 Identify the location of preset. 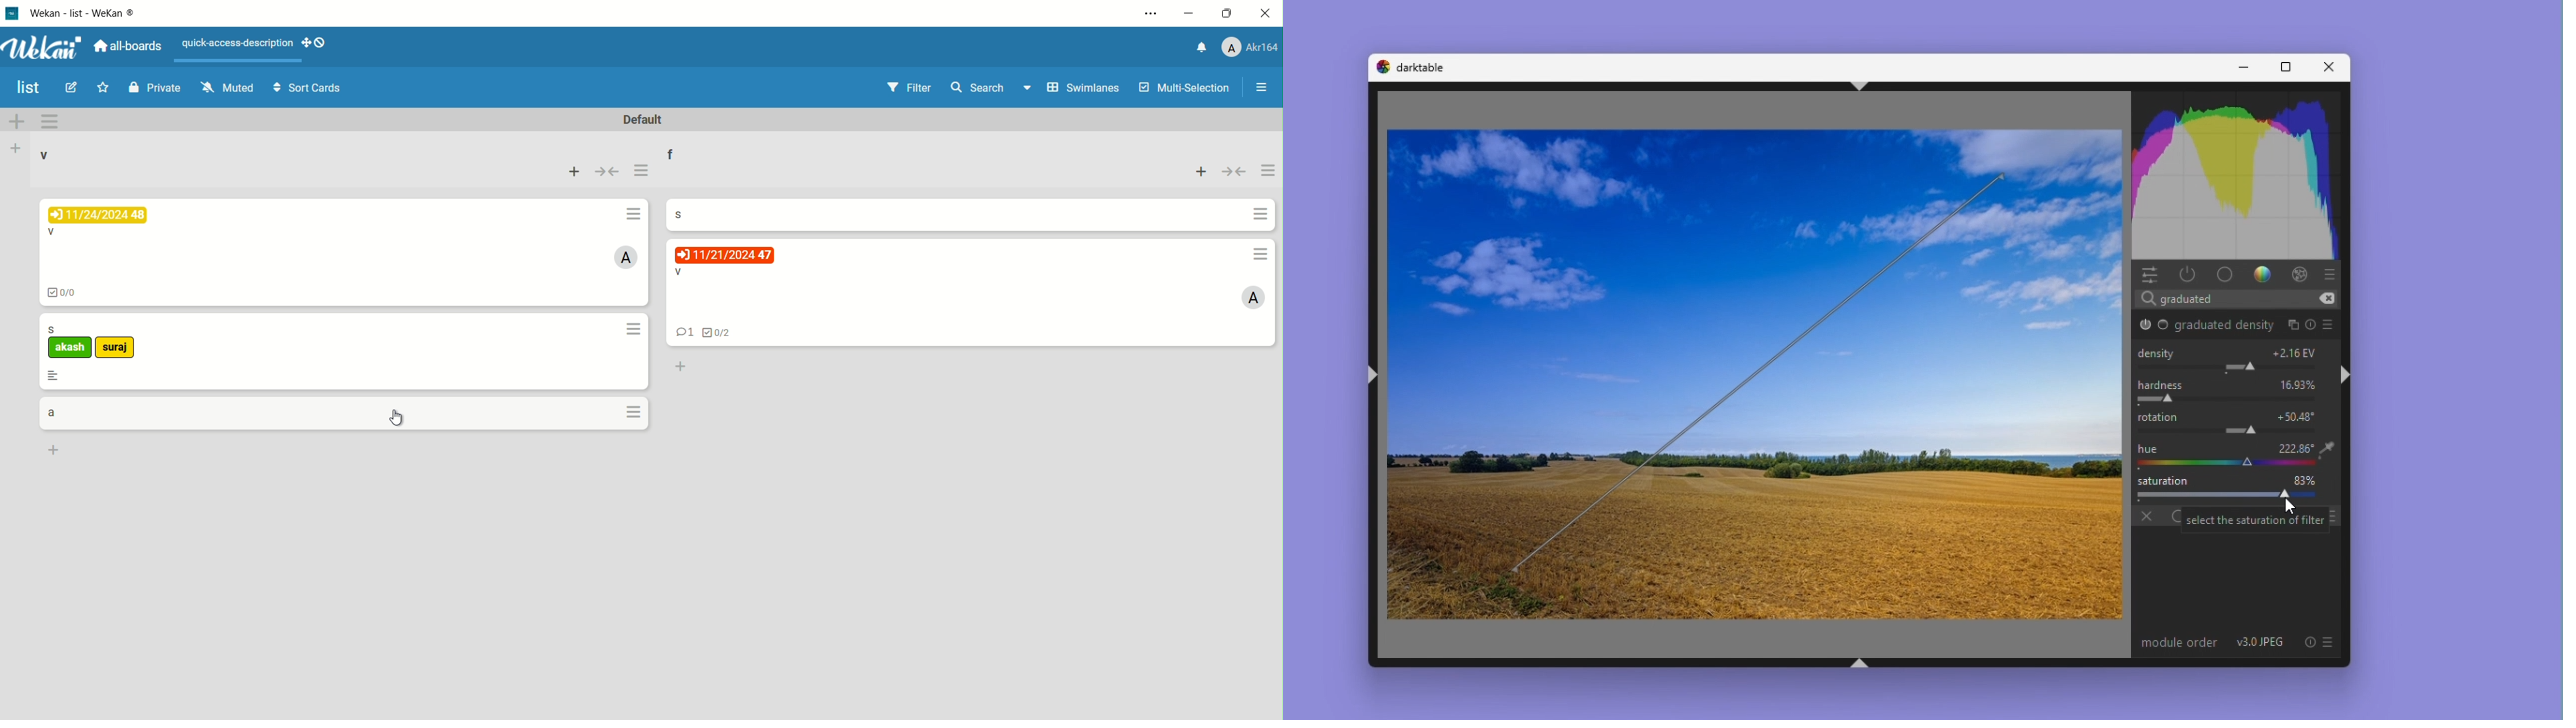
(2331, 324).